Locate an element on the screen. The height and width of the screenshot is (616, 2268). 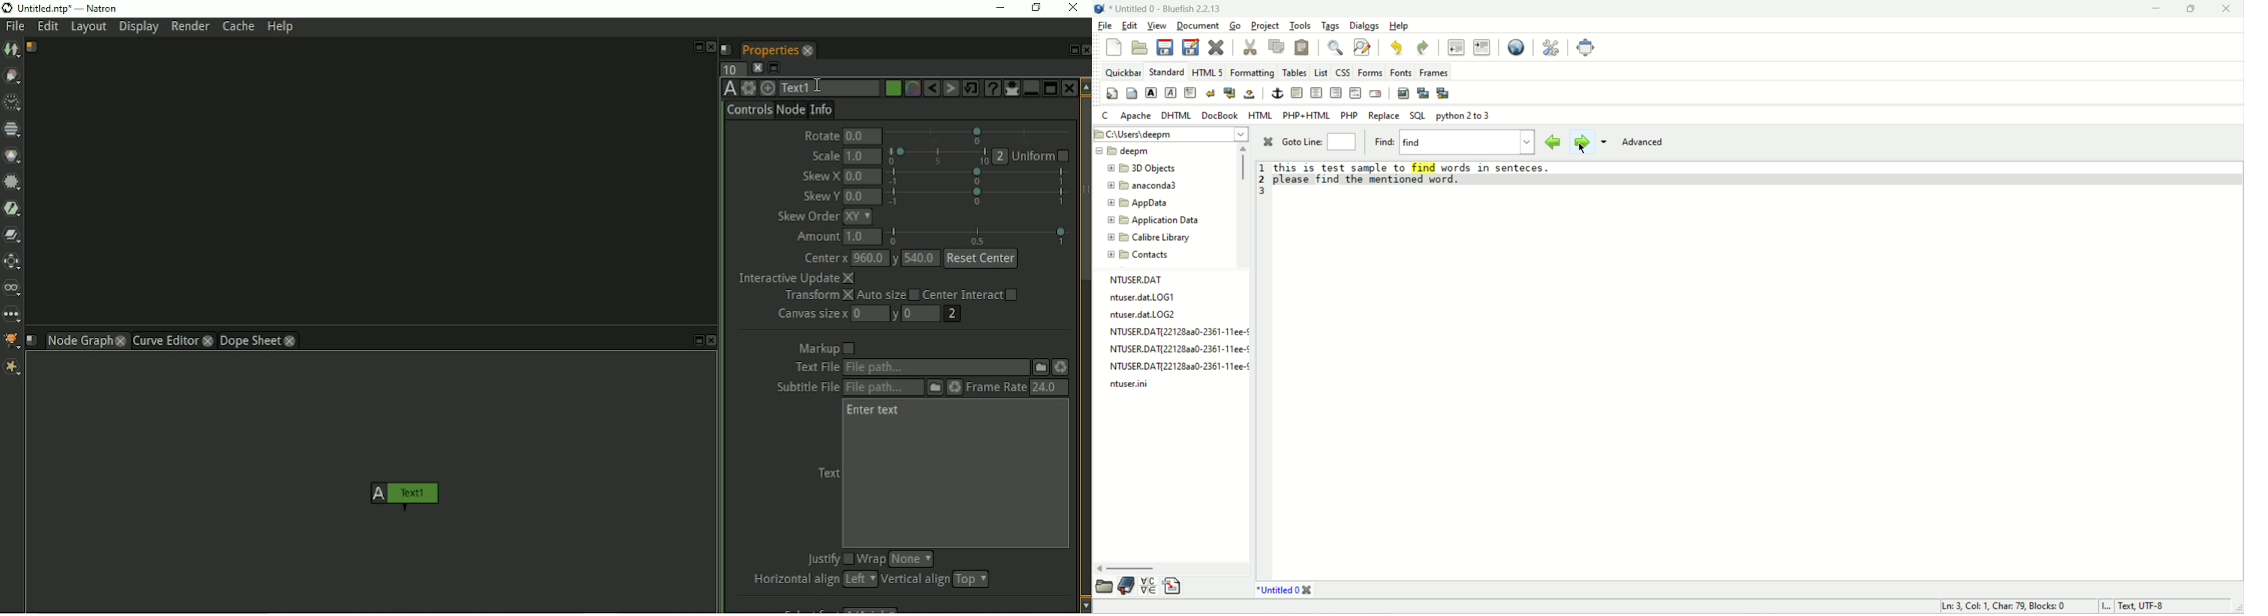
previous is located at coordinates (1555, 141).